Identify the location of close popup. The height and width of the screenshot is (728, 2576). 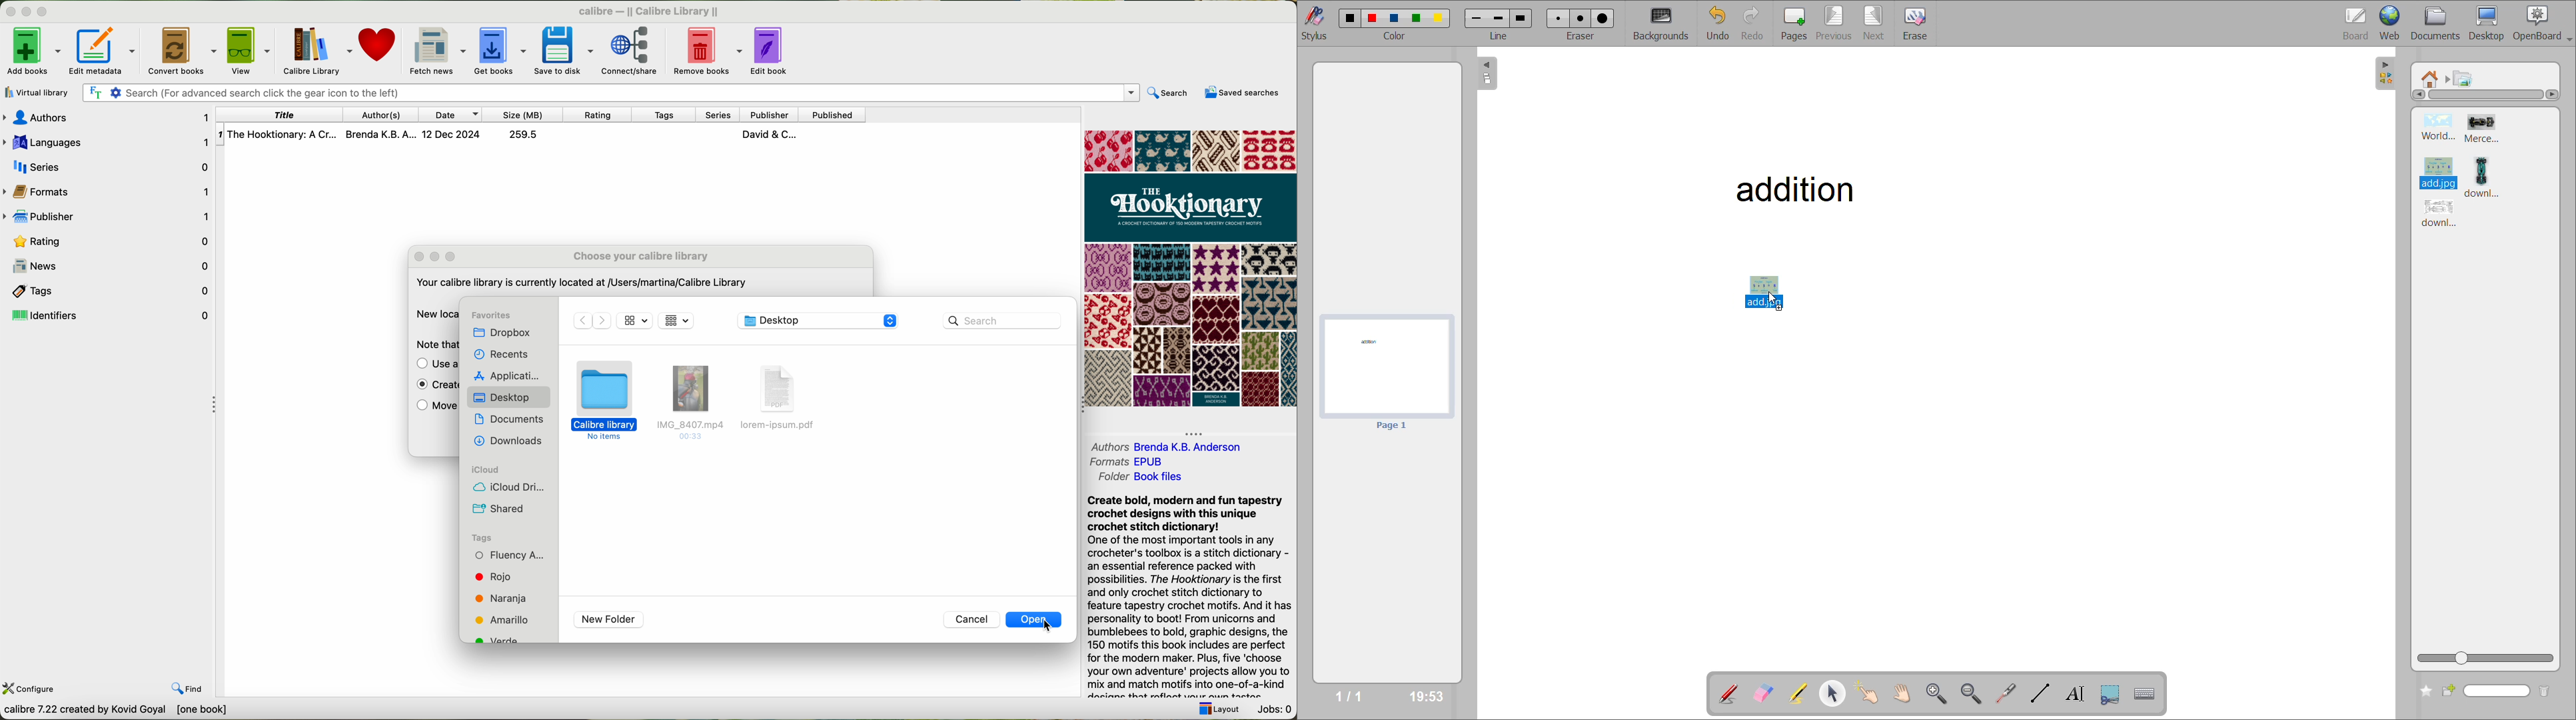
(416, 256).